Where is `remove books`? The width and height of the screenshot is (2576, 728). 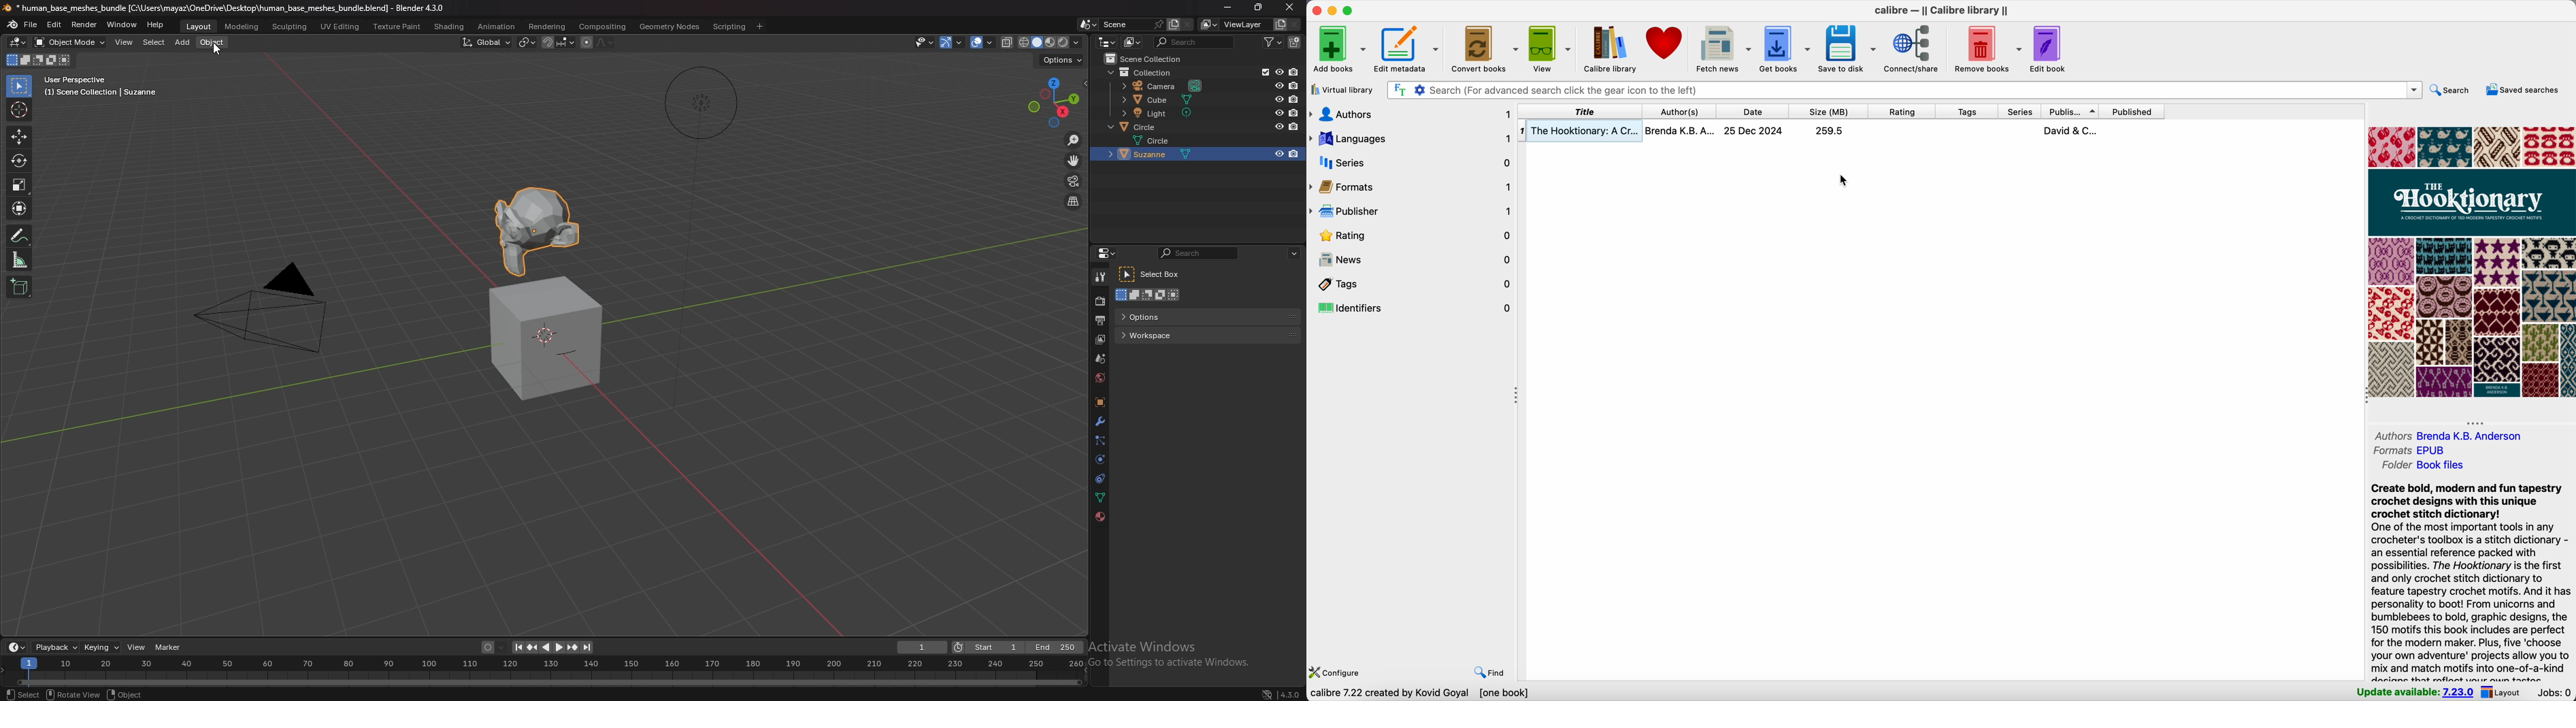 remove books is located at coordinates (1987, 49).